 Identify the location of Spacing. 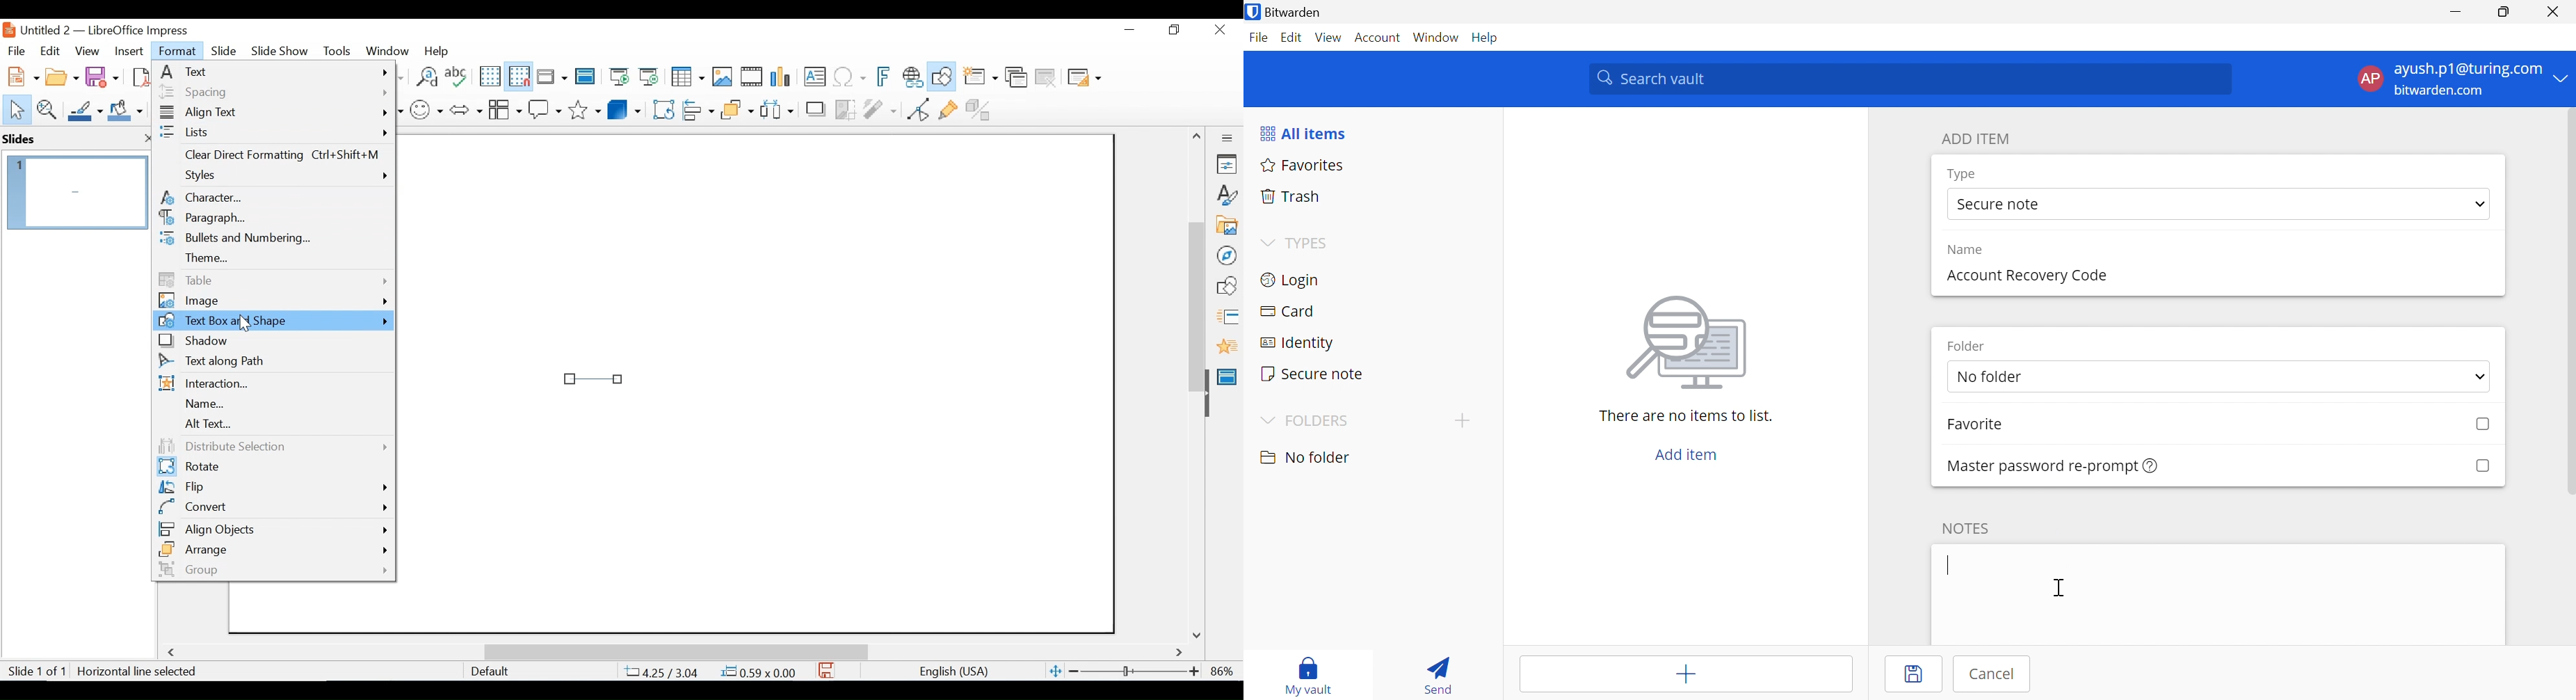
(273, 91).